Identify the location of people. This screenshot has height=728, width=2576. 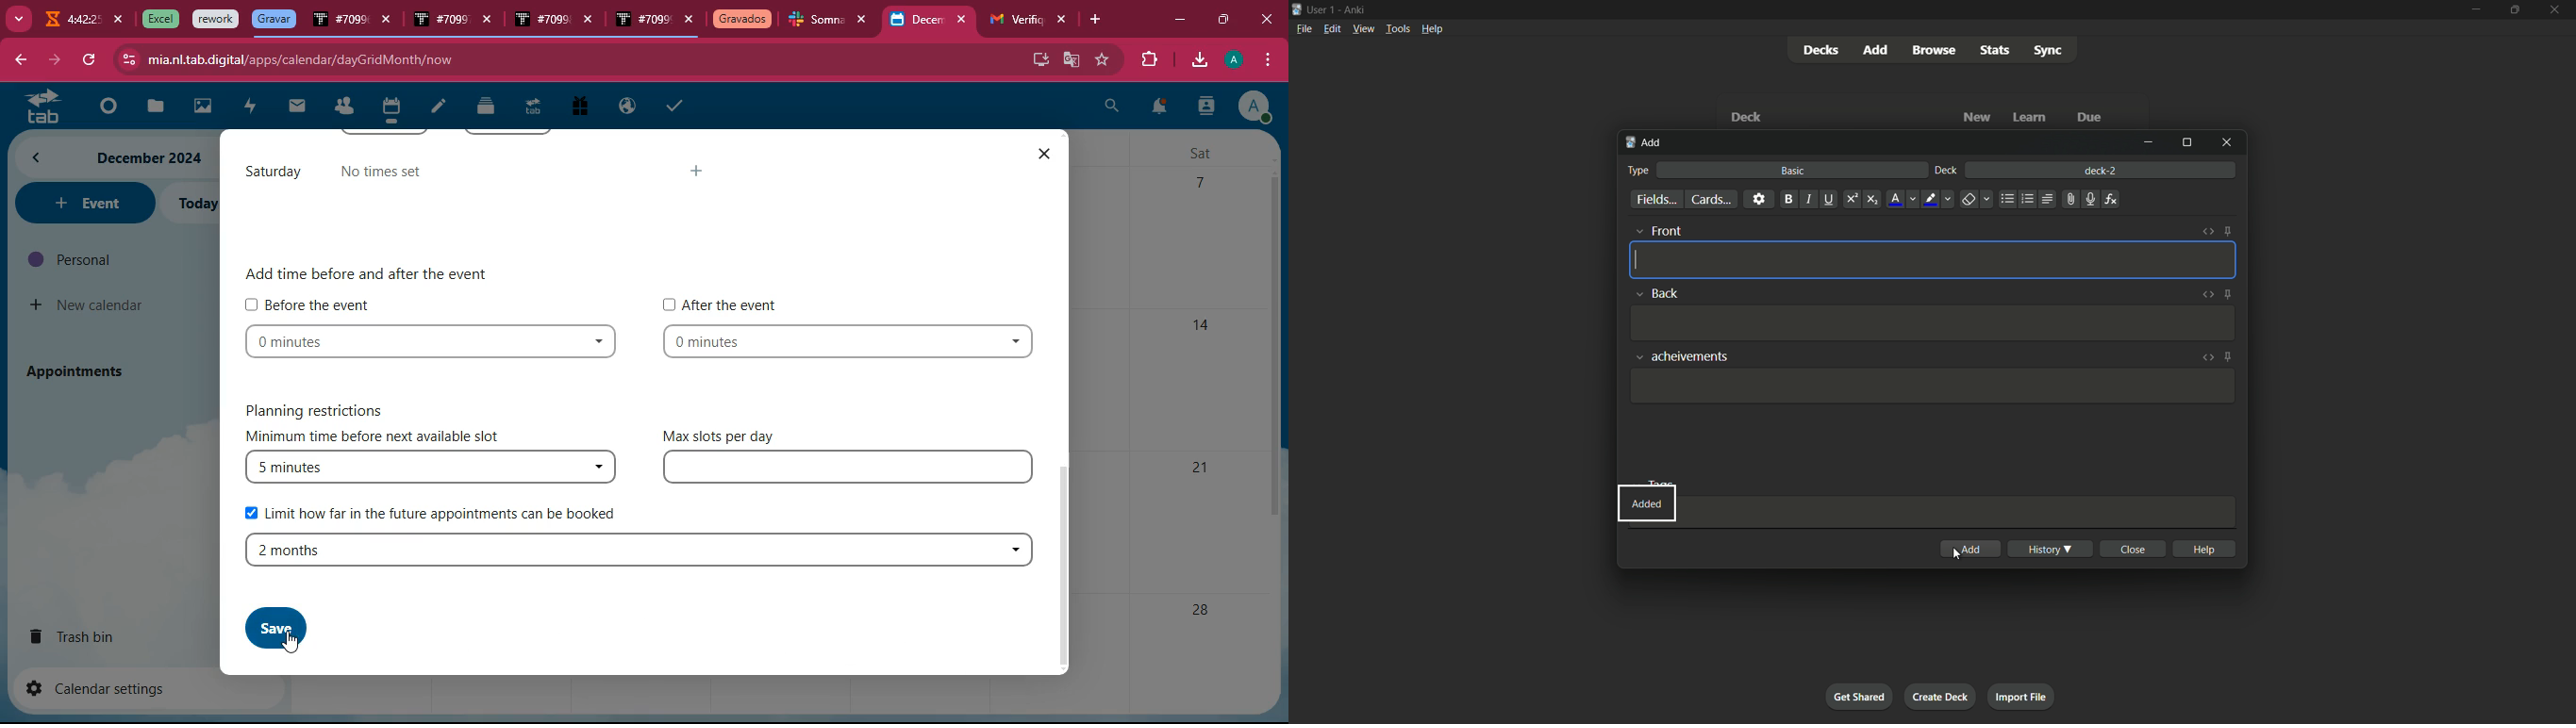
(343, 107).